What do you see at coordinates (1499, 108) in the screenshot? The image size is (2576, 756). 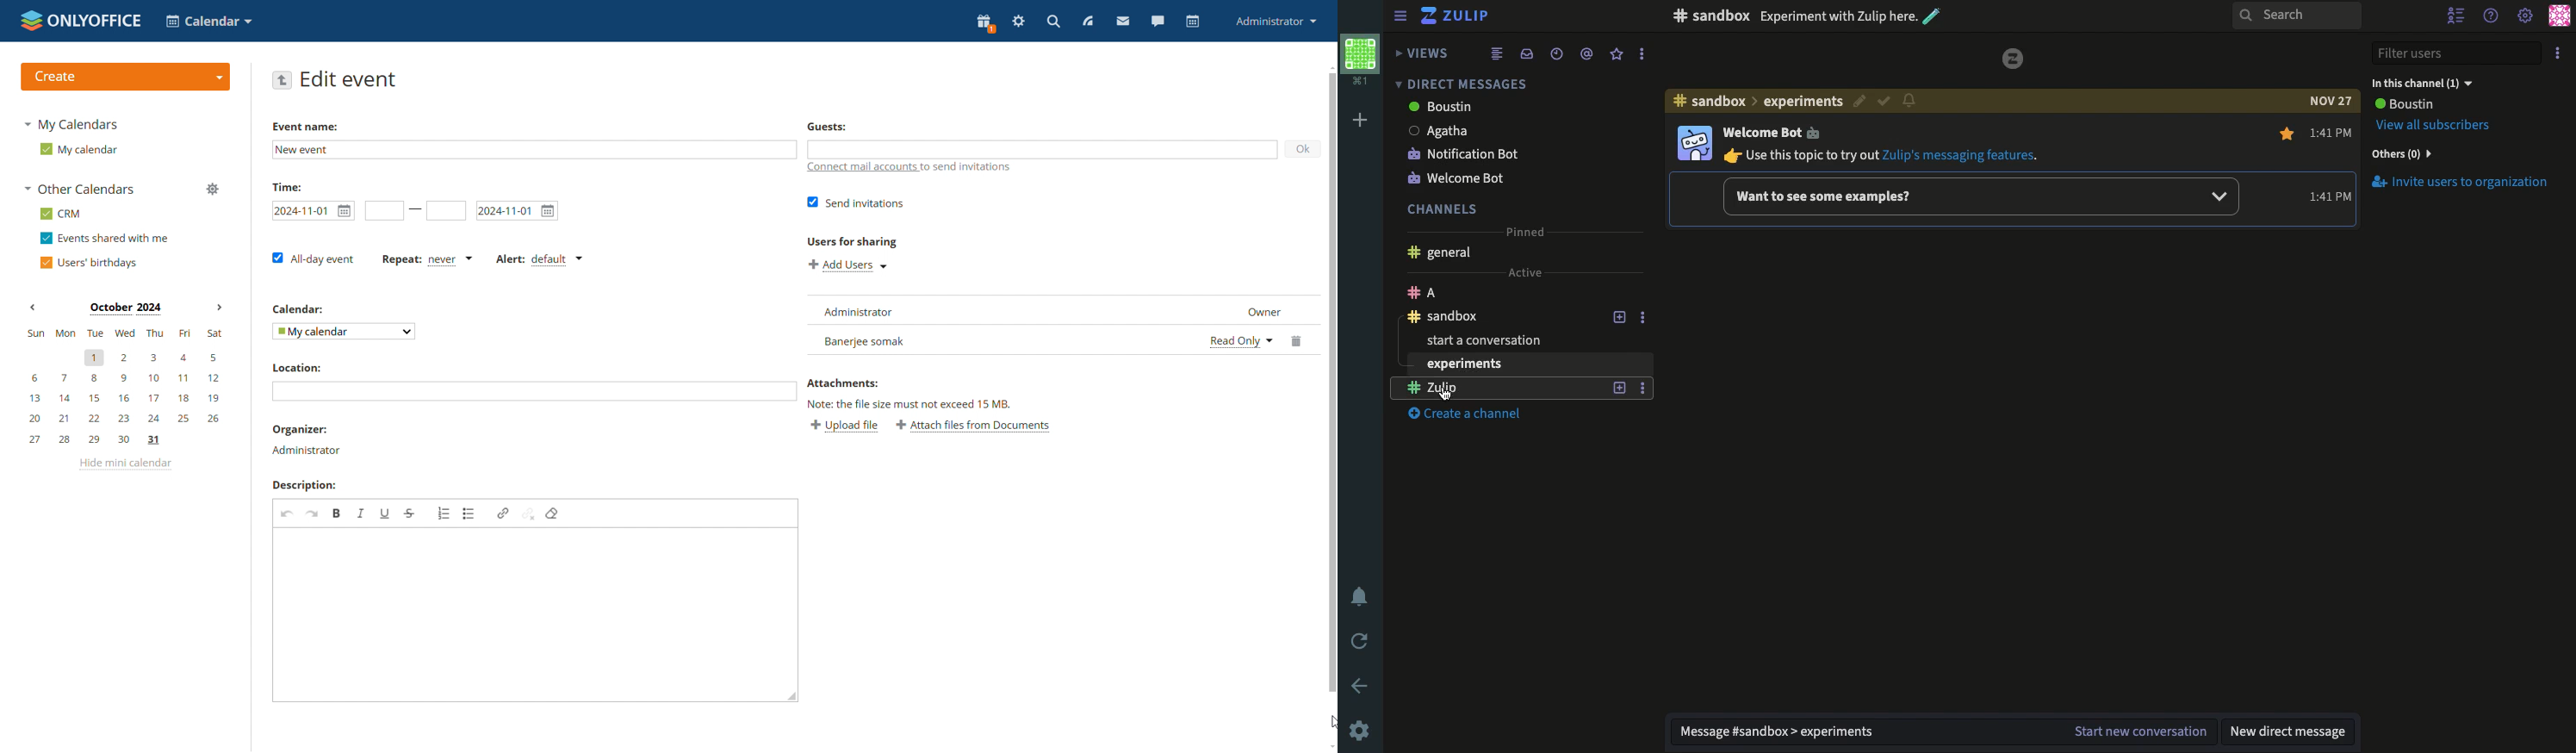 I see `boustin` at bounding box center [1499, 108].